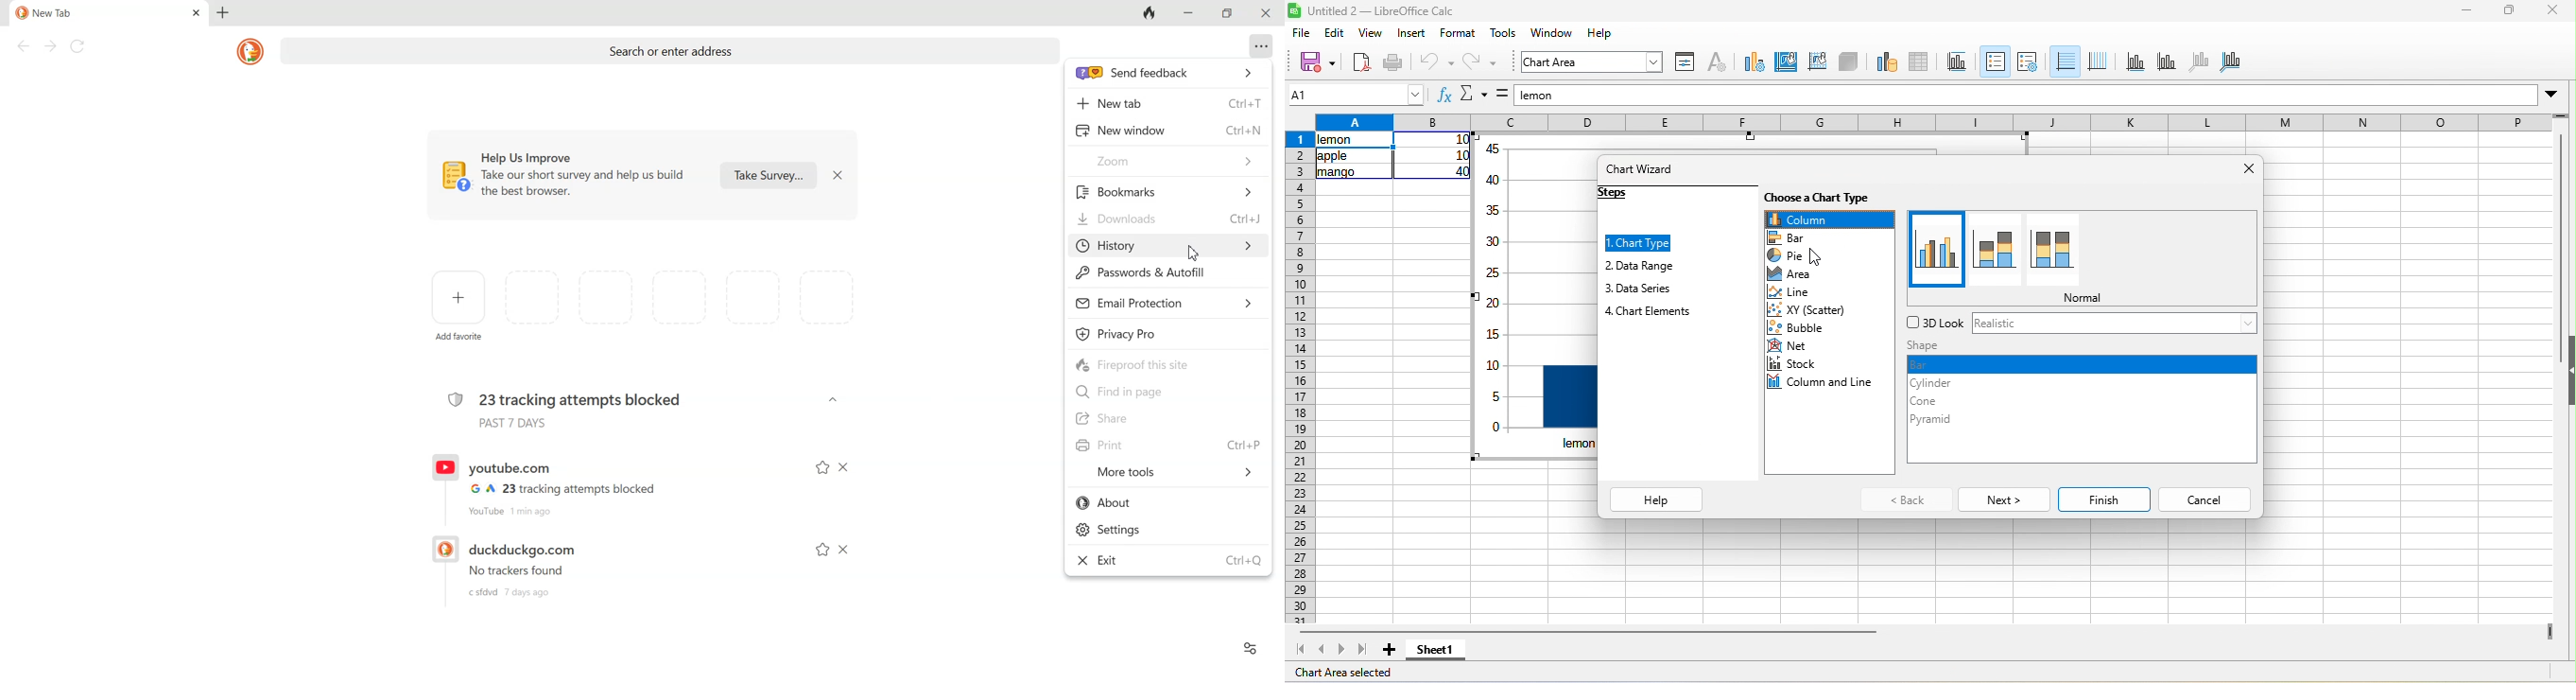 This screenshot has width=2576, height=700. I want to click on Add favorite, so click(460, 297).